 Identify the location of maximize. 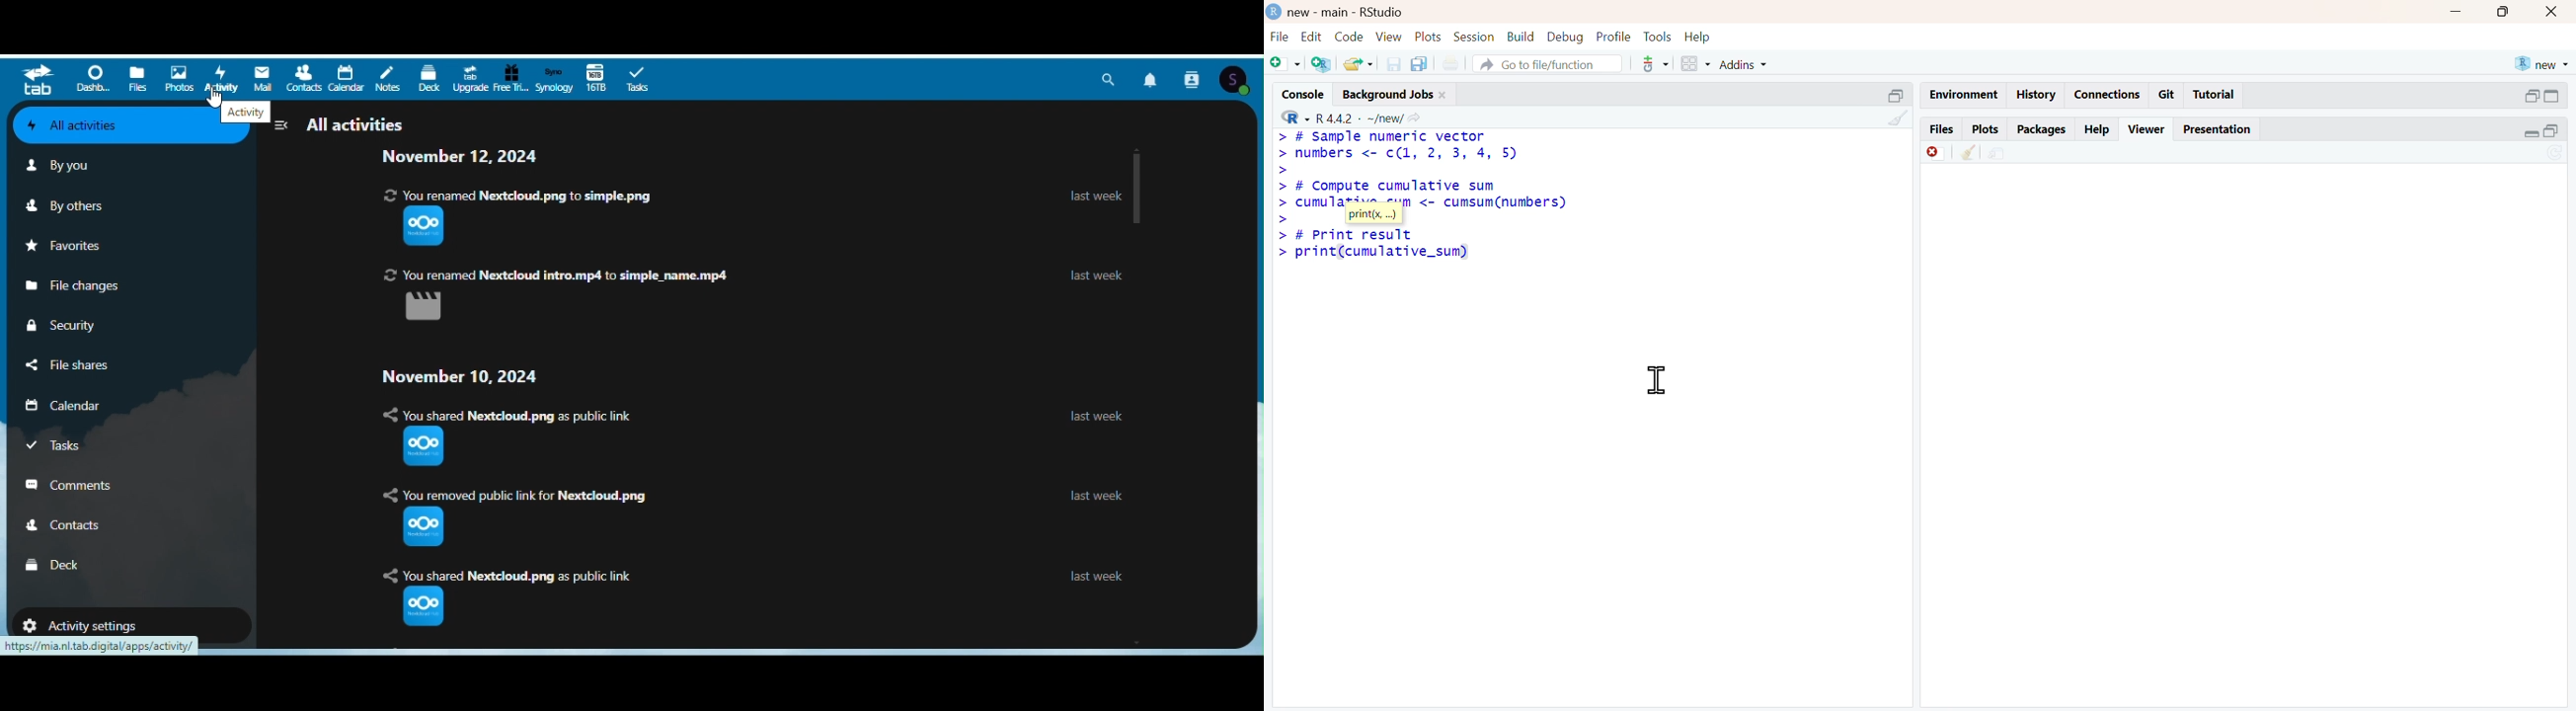
(2504, 12).